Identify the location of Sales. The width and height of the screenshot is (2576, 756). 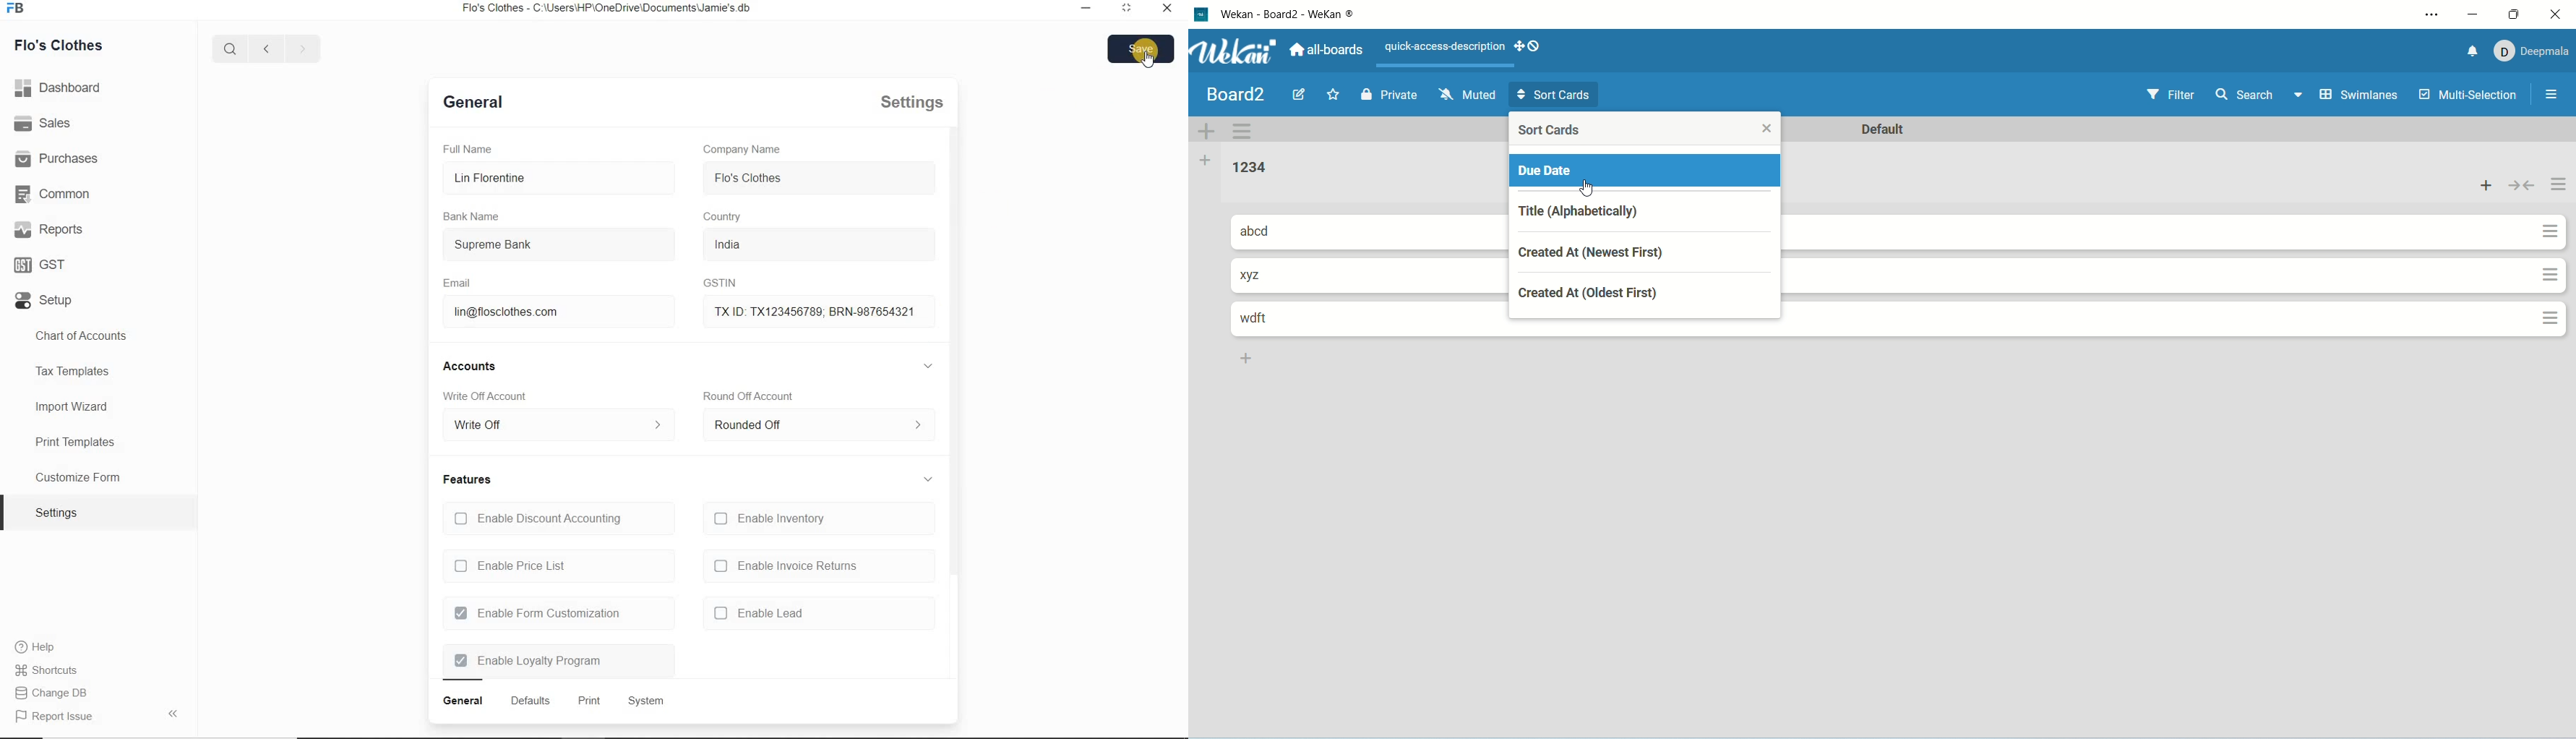
(45, 125).